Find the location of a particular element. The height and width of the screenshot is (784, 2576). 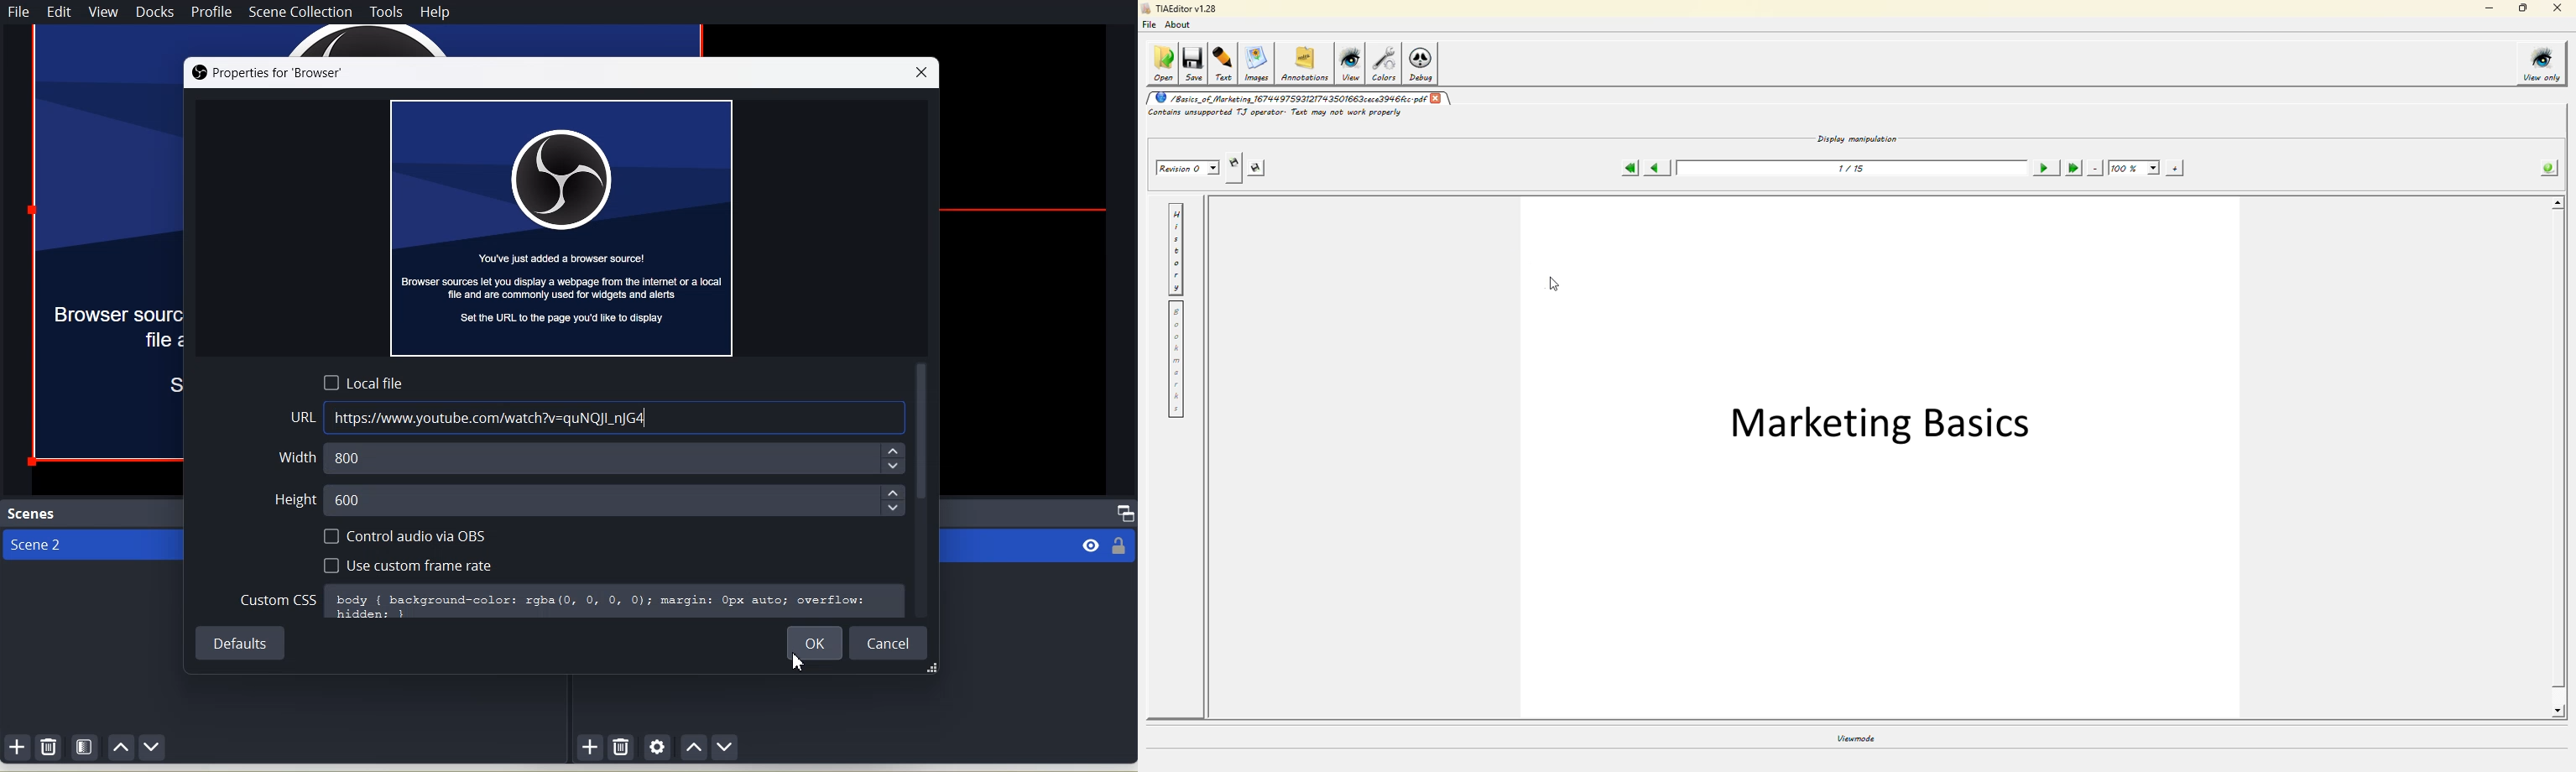

600 is located at coordinates (613, 502).